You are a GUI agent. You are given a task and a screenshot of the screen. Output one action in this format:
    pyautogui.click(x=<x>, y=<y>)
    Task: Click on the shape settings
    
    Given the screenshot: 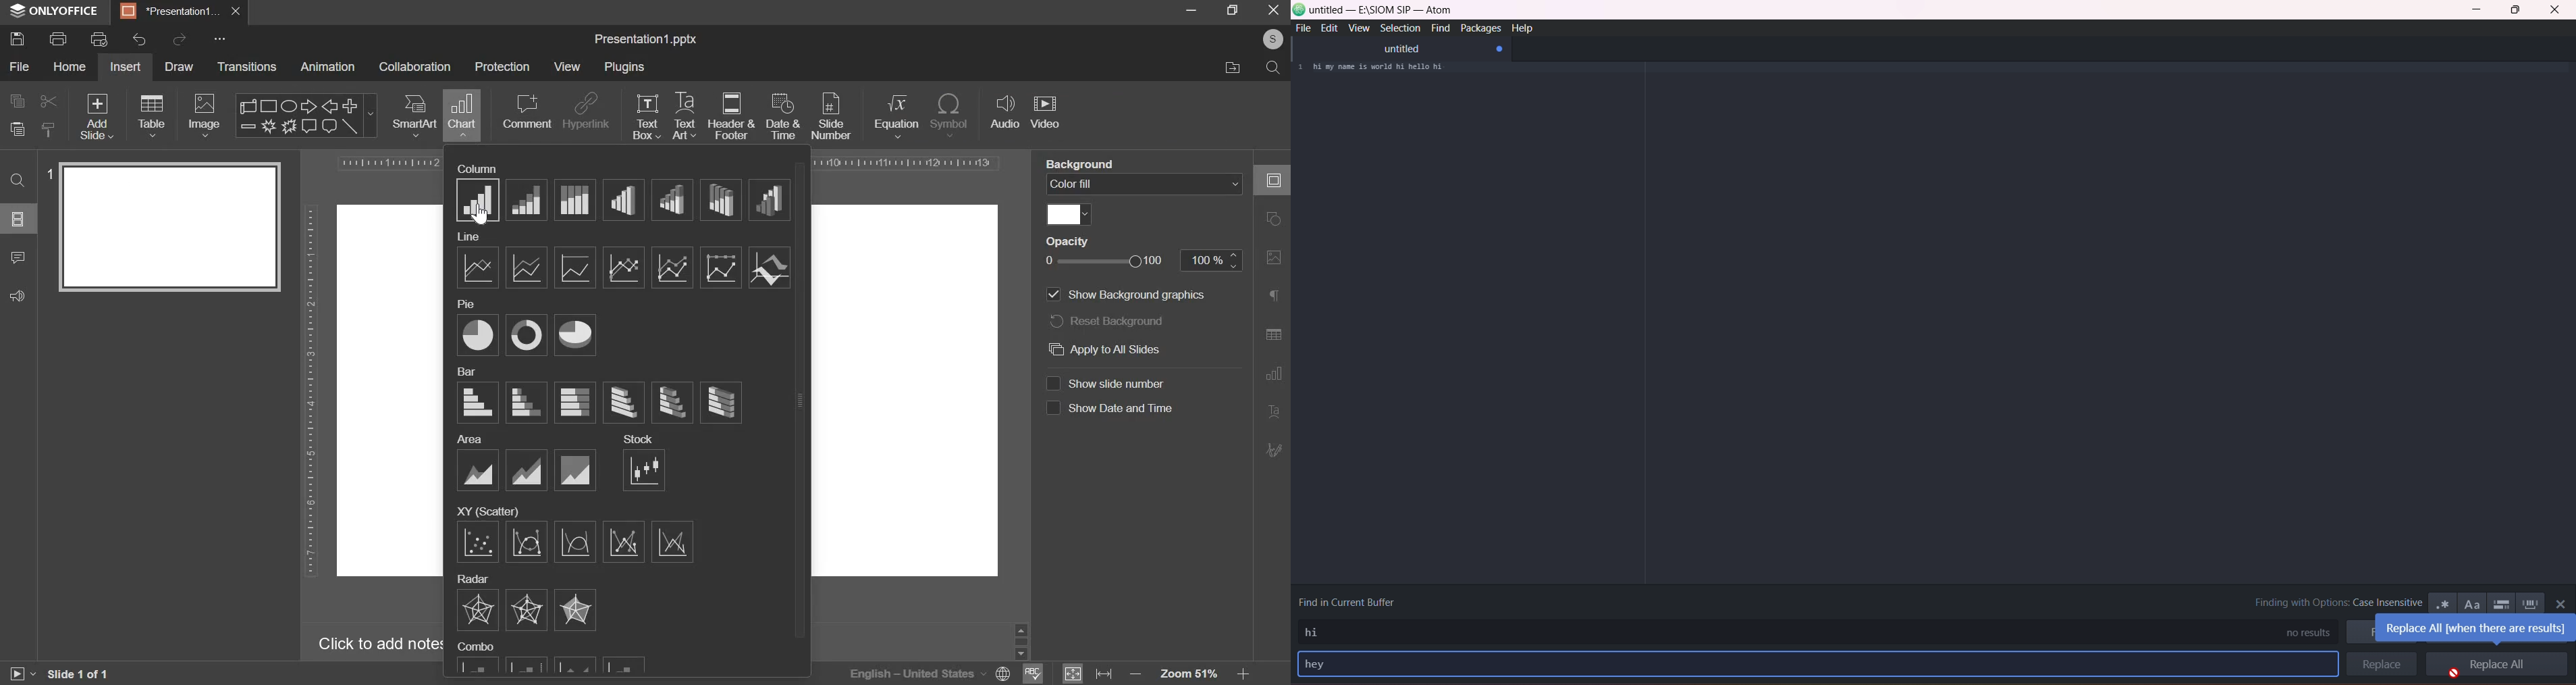 What is the action you would take?
    pyautogui.click(x=1277, y=220)
    